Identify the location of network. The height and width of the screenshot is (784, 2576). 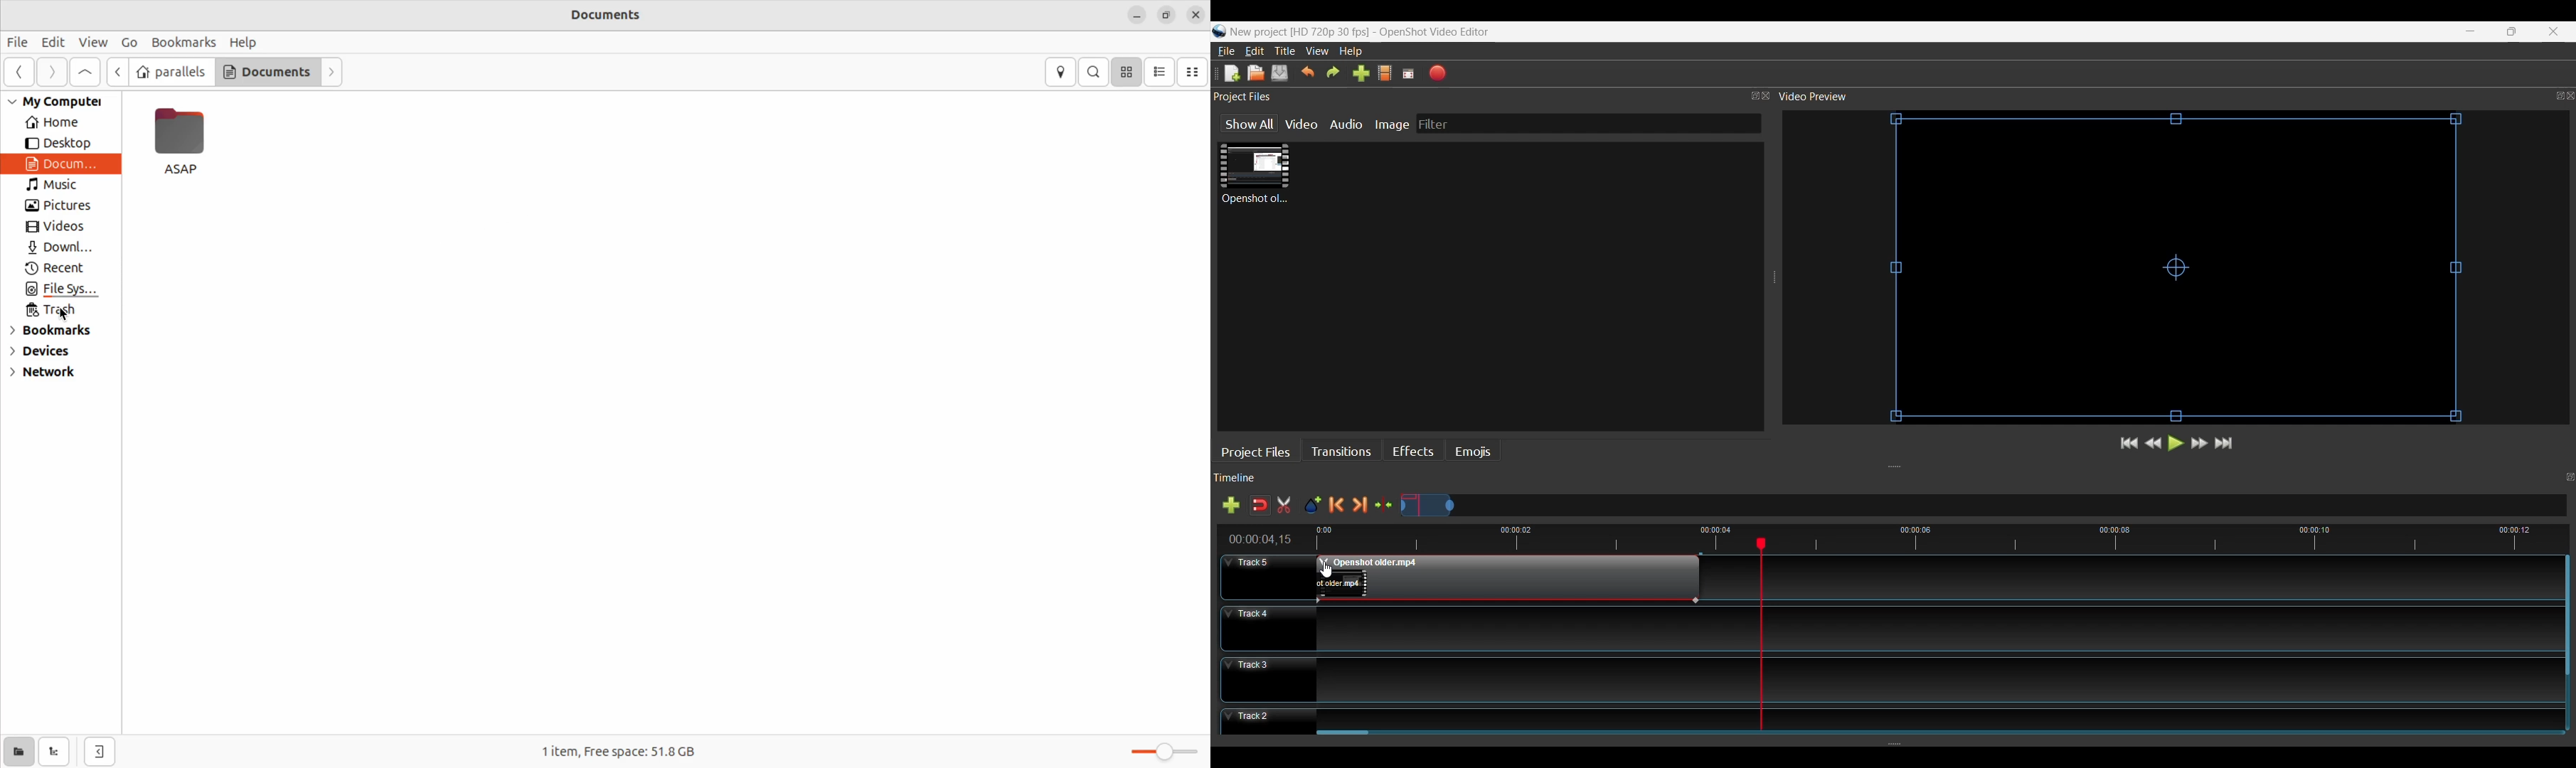
(50, 376).